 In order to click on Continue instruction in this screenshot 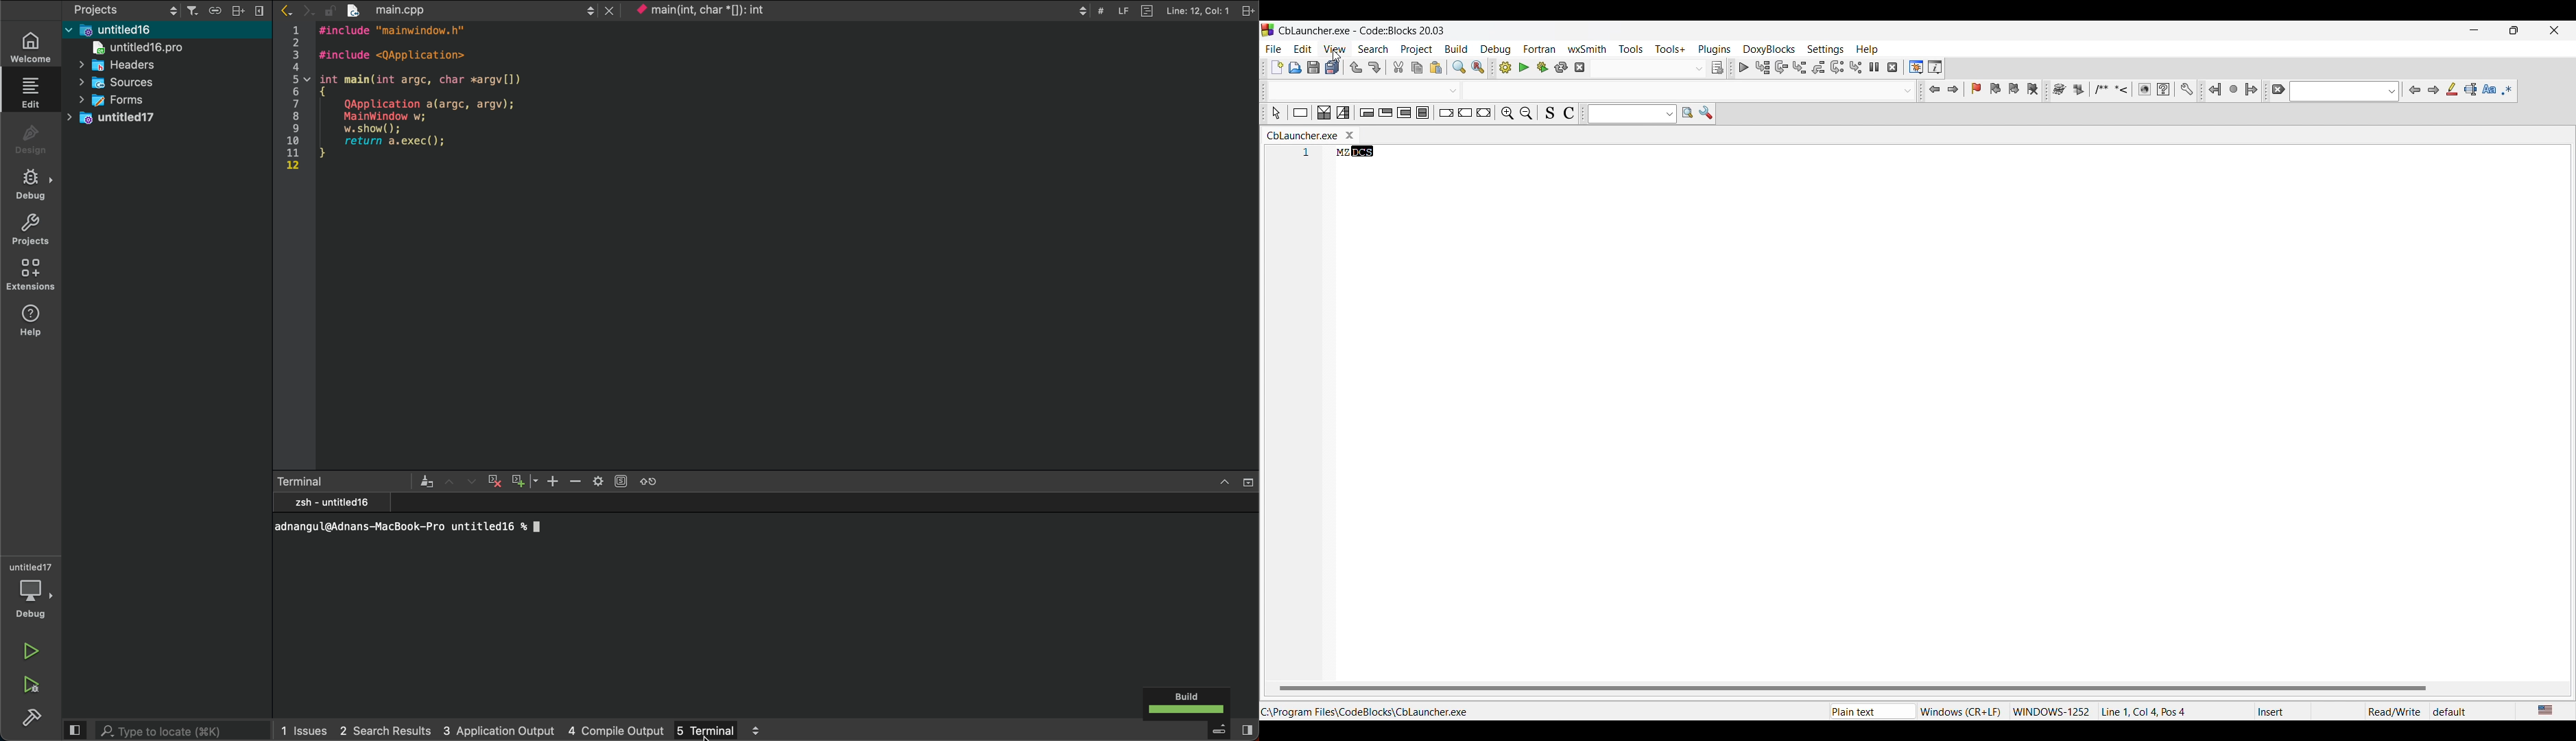, I will do `click(1466, 113)`.